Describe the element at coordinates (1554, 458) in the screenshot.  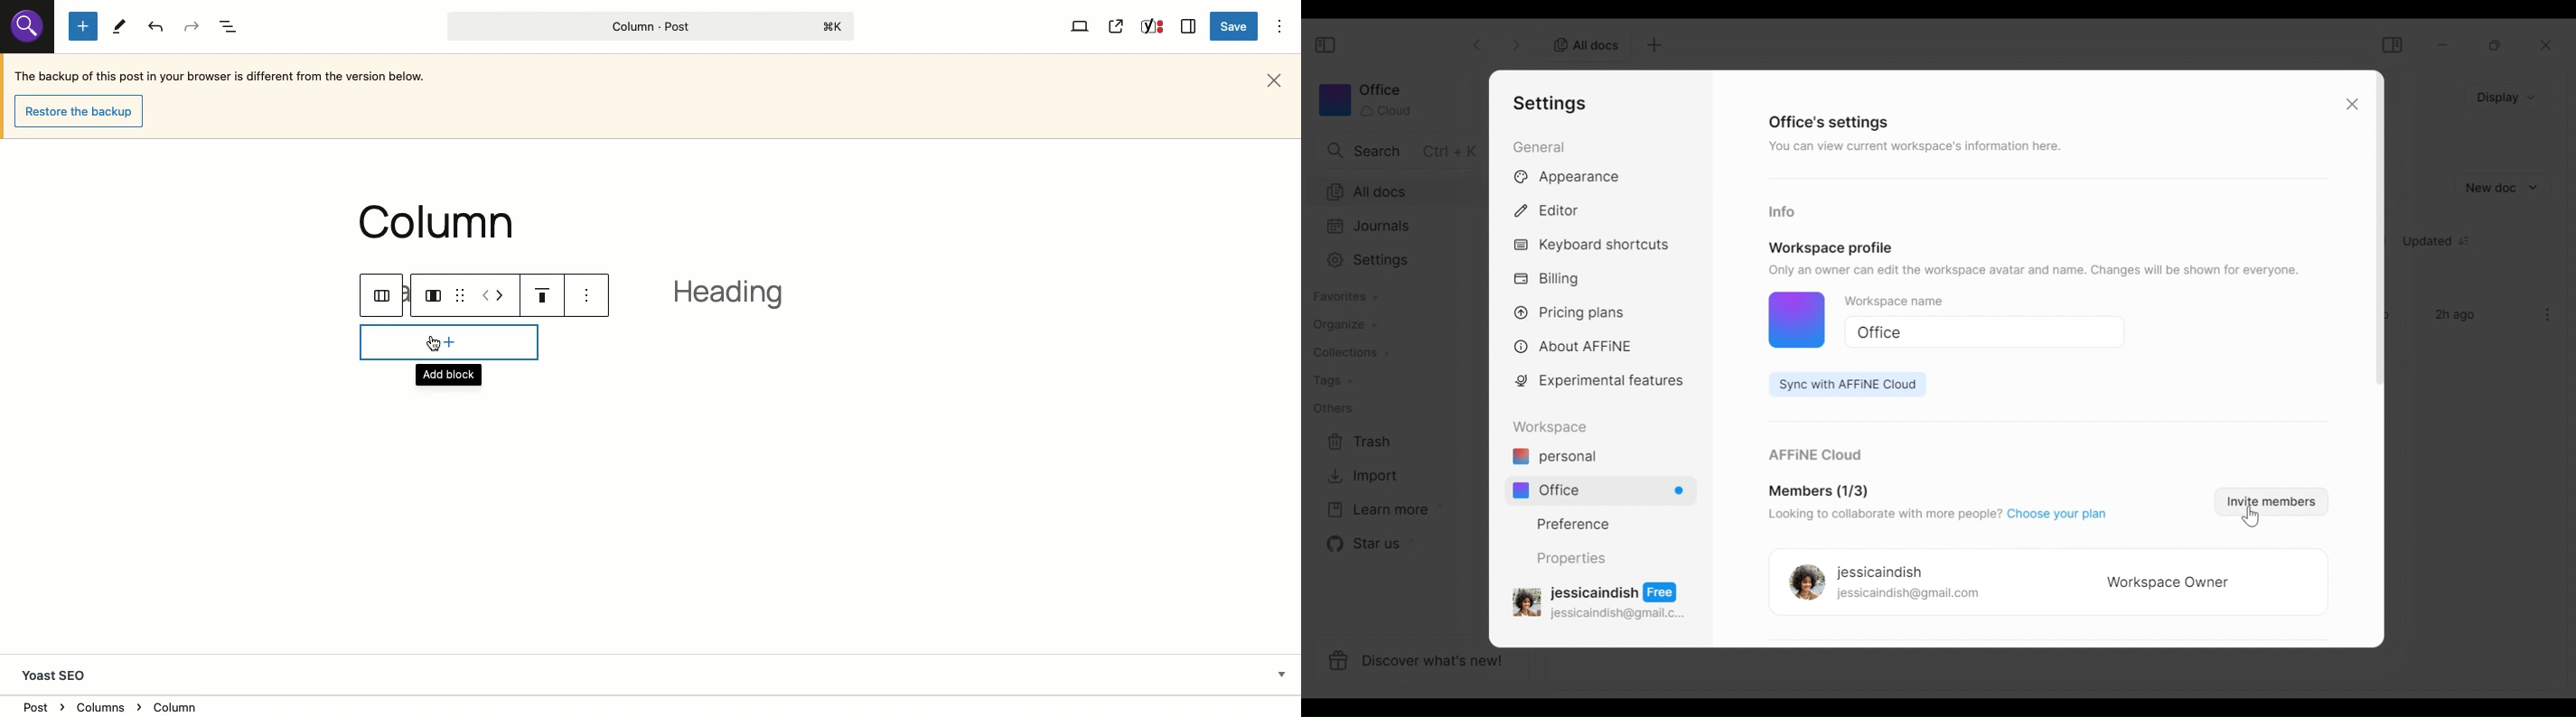
I see `personal` at that location.